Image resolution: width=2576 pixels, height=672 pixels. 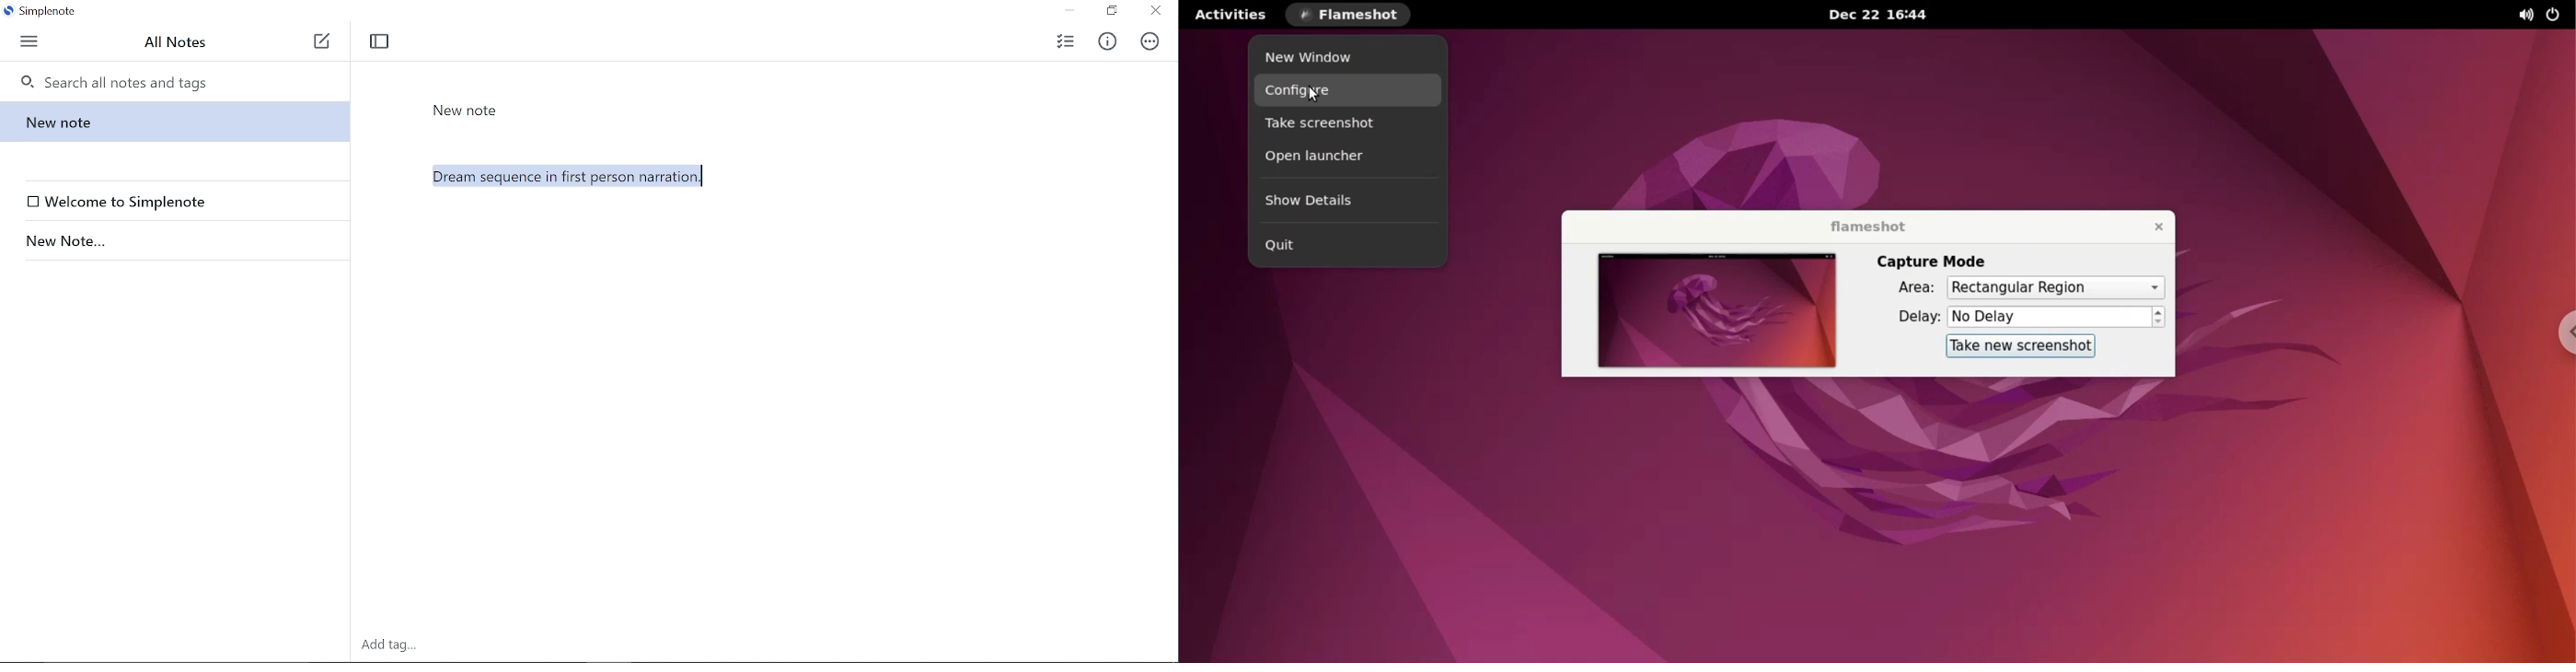 I want to click on New Note..., so click(x=171, y=241).